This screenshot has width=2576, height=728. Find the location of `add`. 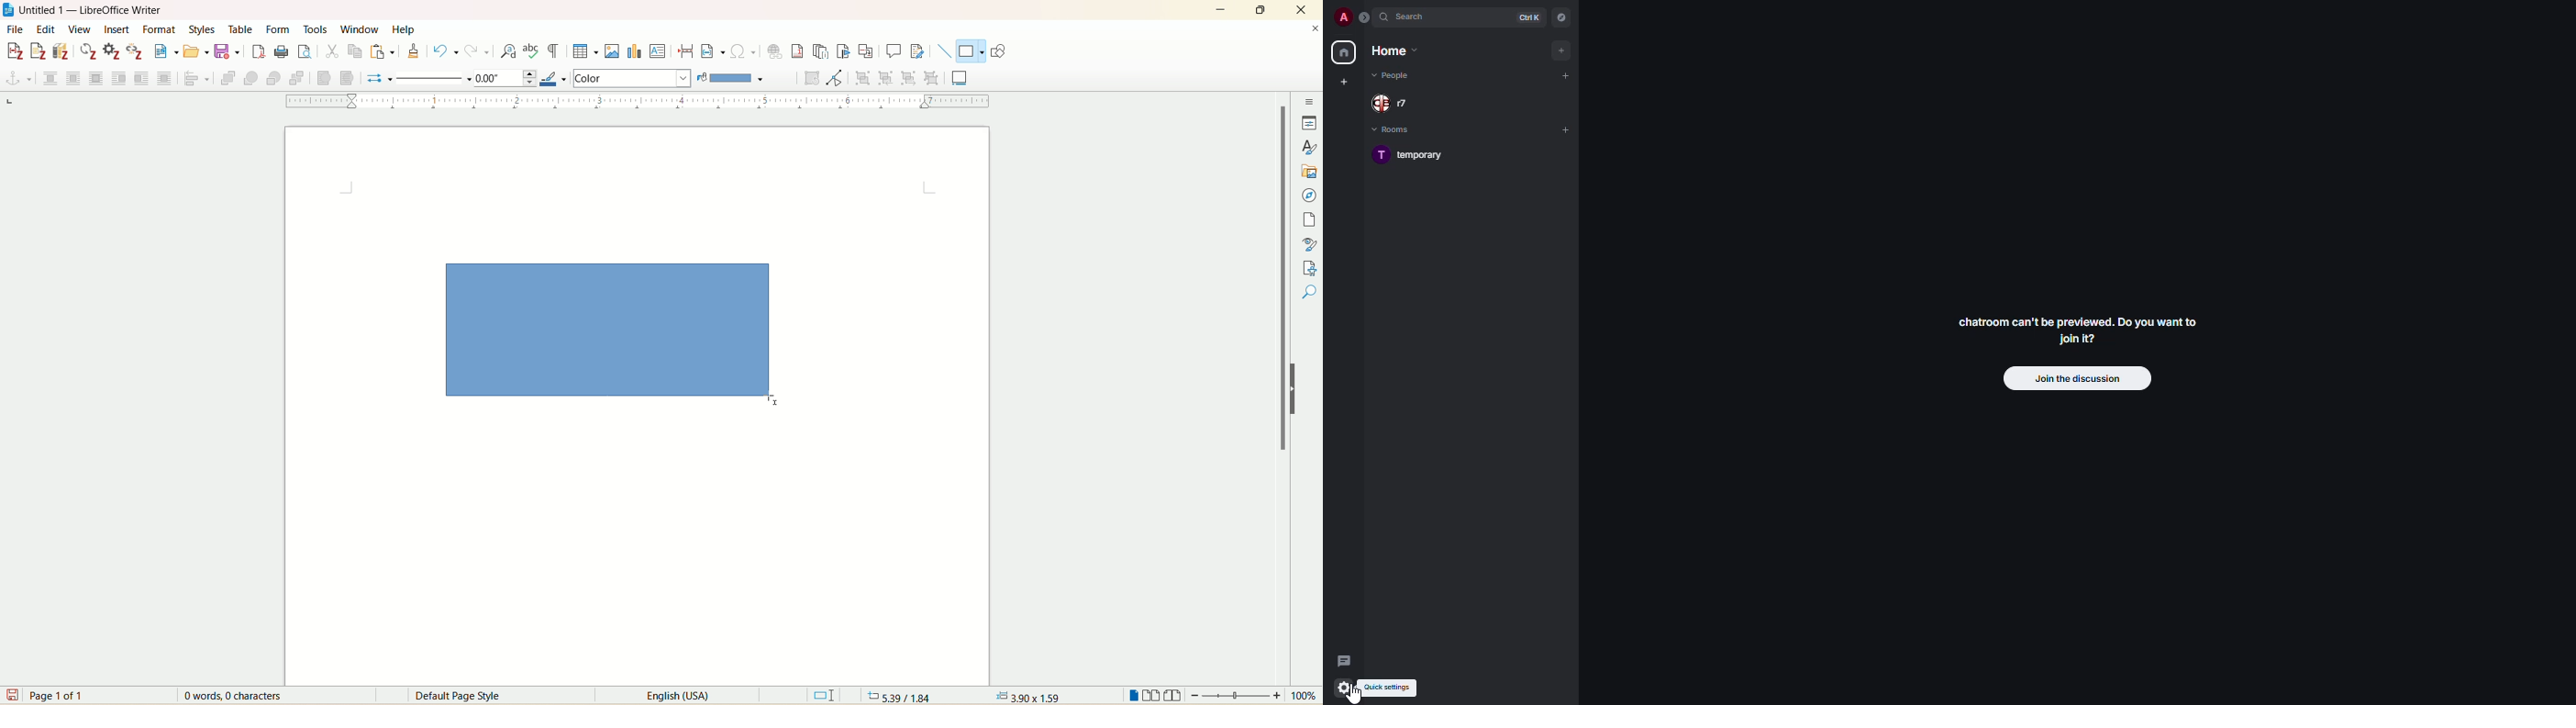

add is located at coordinates (1566, 74).